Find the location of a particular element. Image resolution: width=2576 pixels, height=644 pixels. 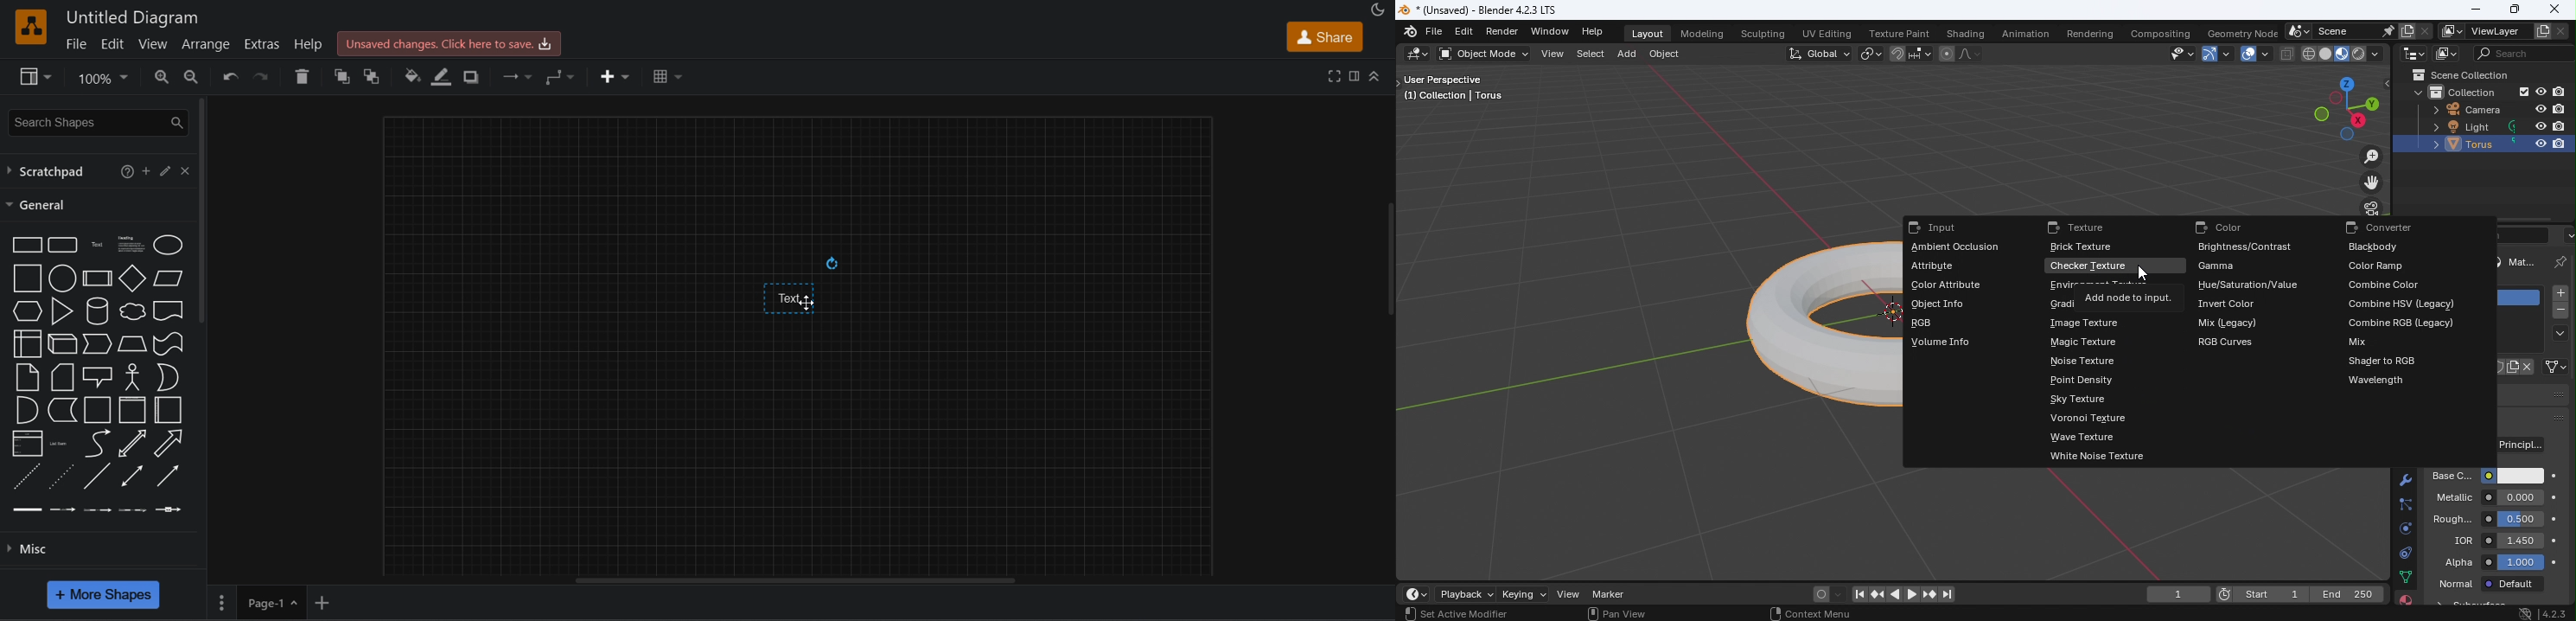

Minimize is located at coordinates (2474, 10).